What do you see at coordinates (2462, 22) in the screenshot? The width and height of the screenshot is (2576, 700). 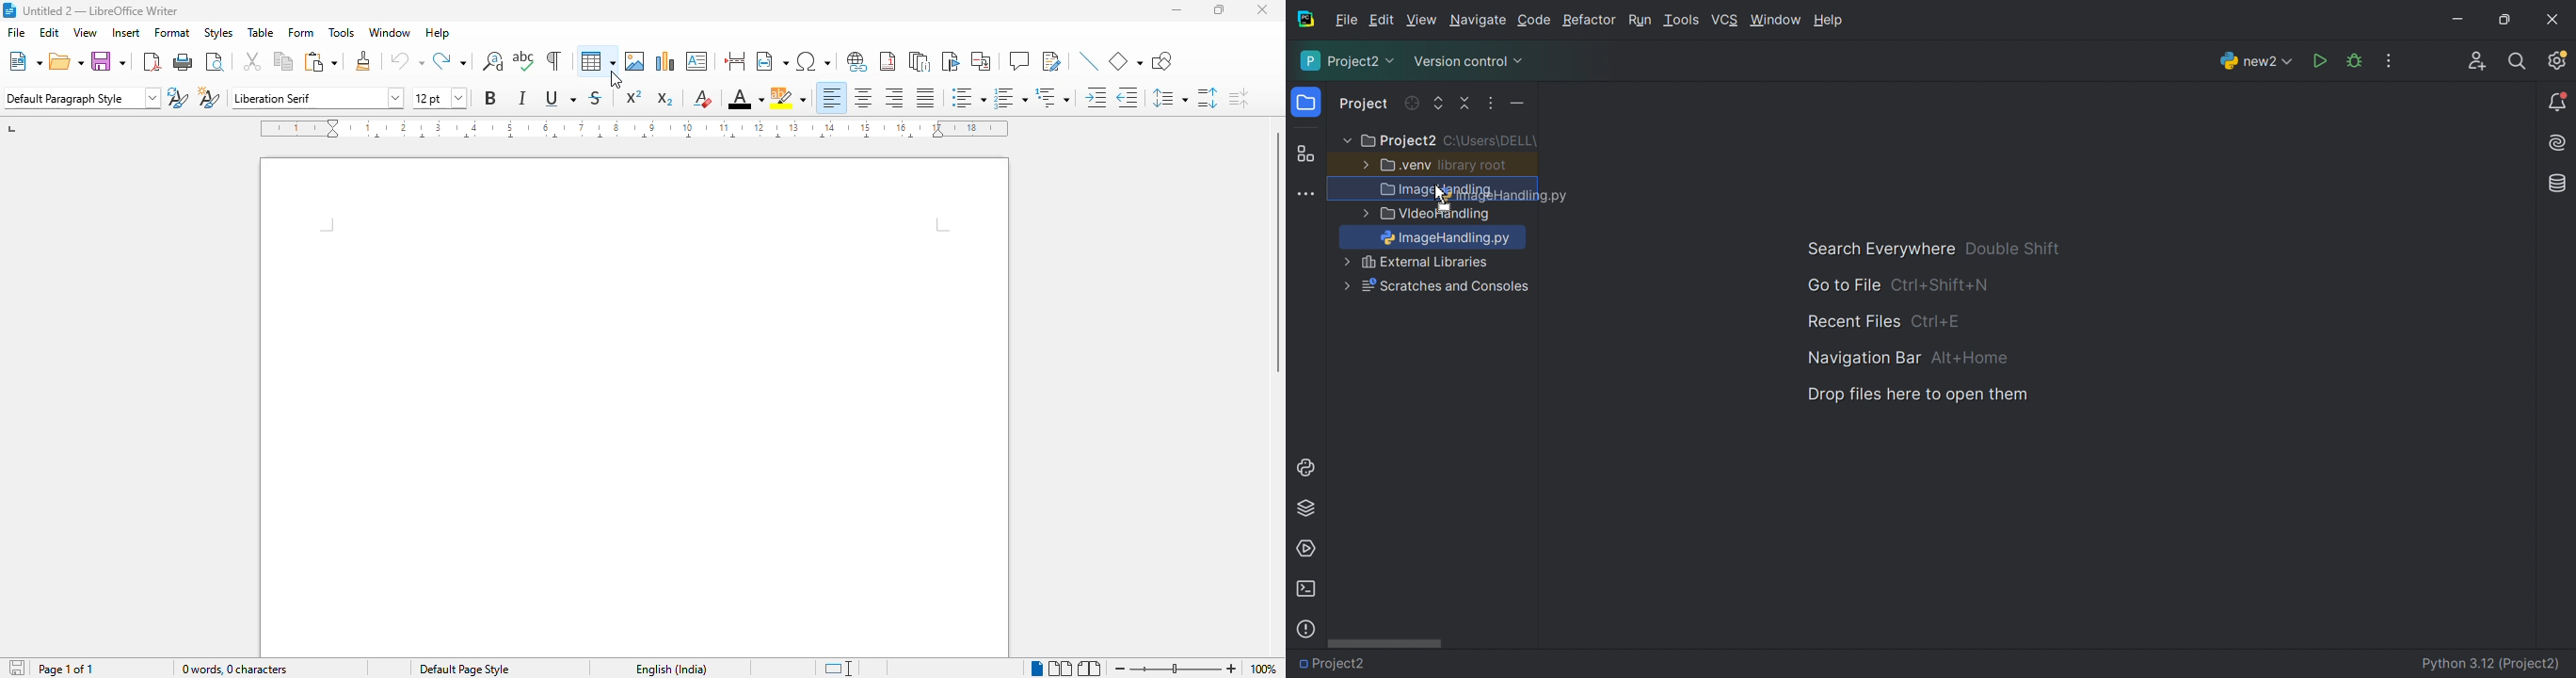 I see `Minimize` at bounding box center [2462, 22].